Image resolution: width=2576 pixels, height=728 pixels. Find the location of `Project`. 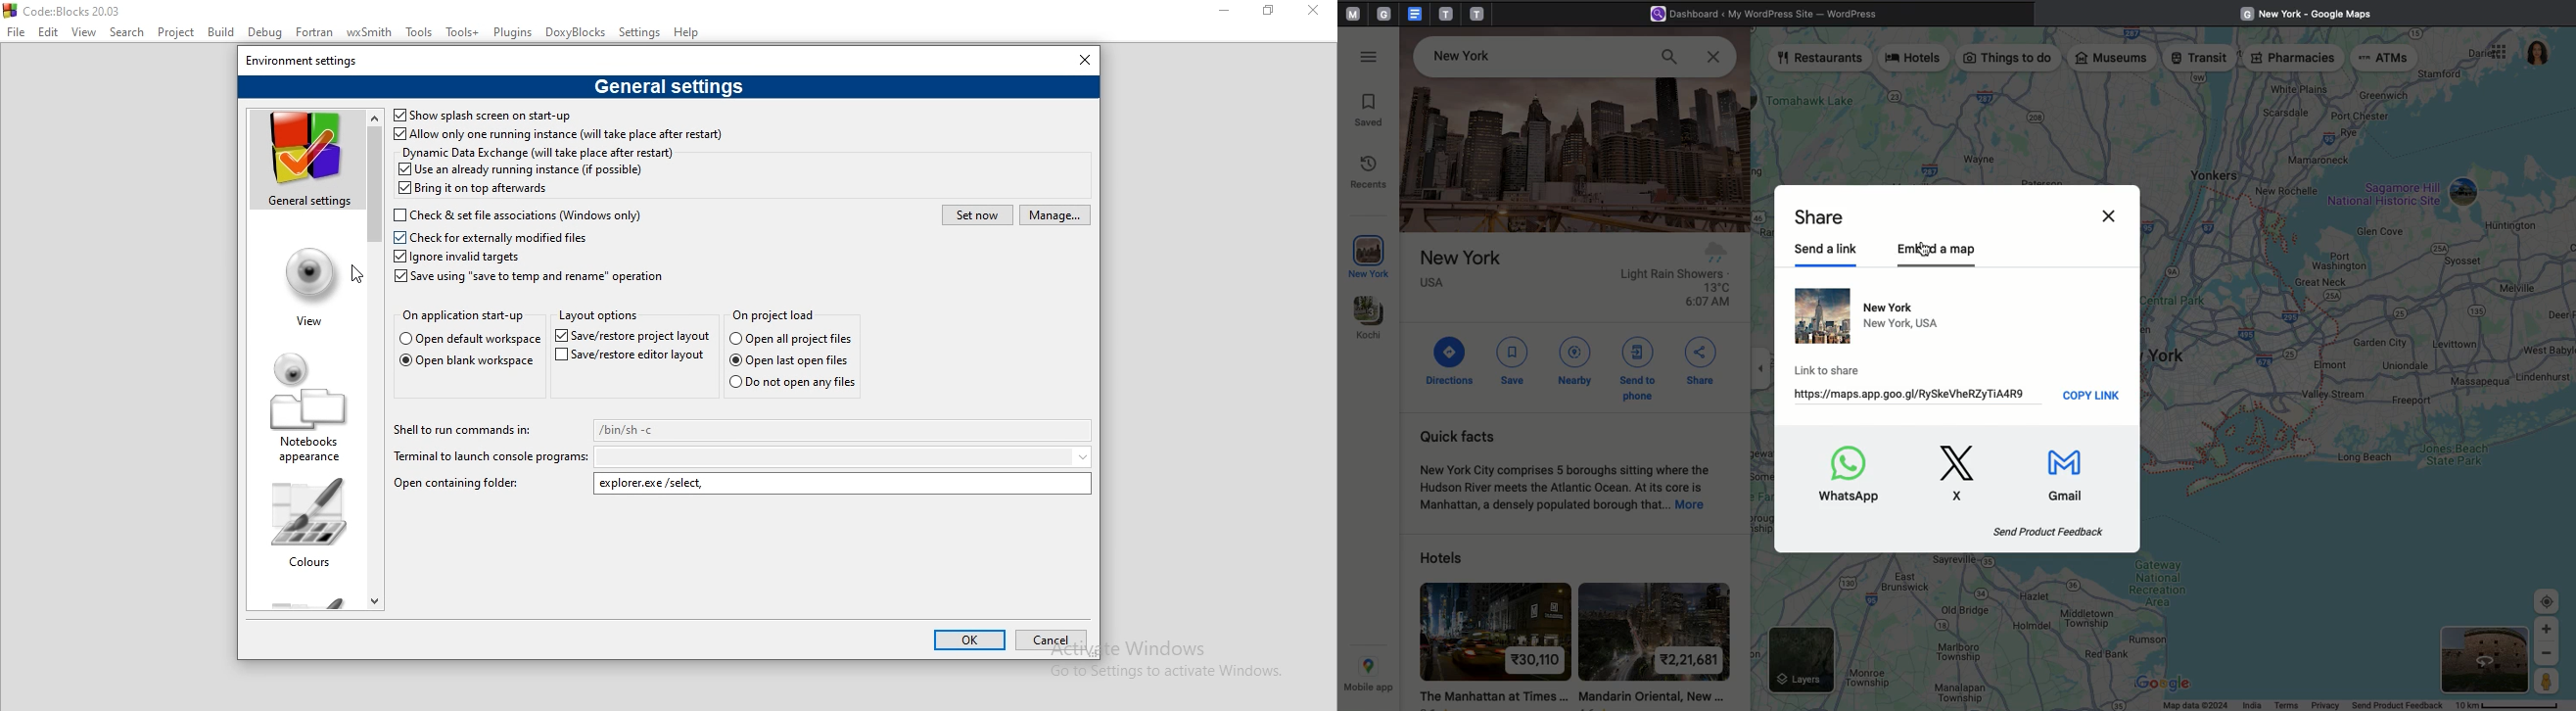

Project is located at coordinates (179, 32).